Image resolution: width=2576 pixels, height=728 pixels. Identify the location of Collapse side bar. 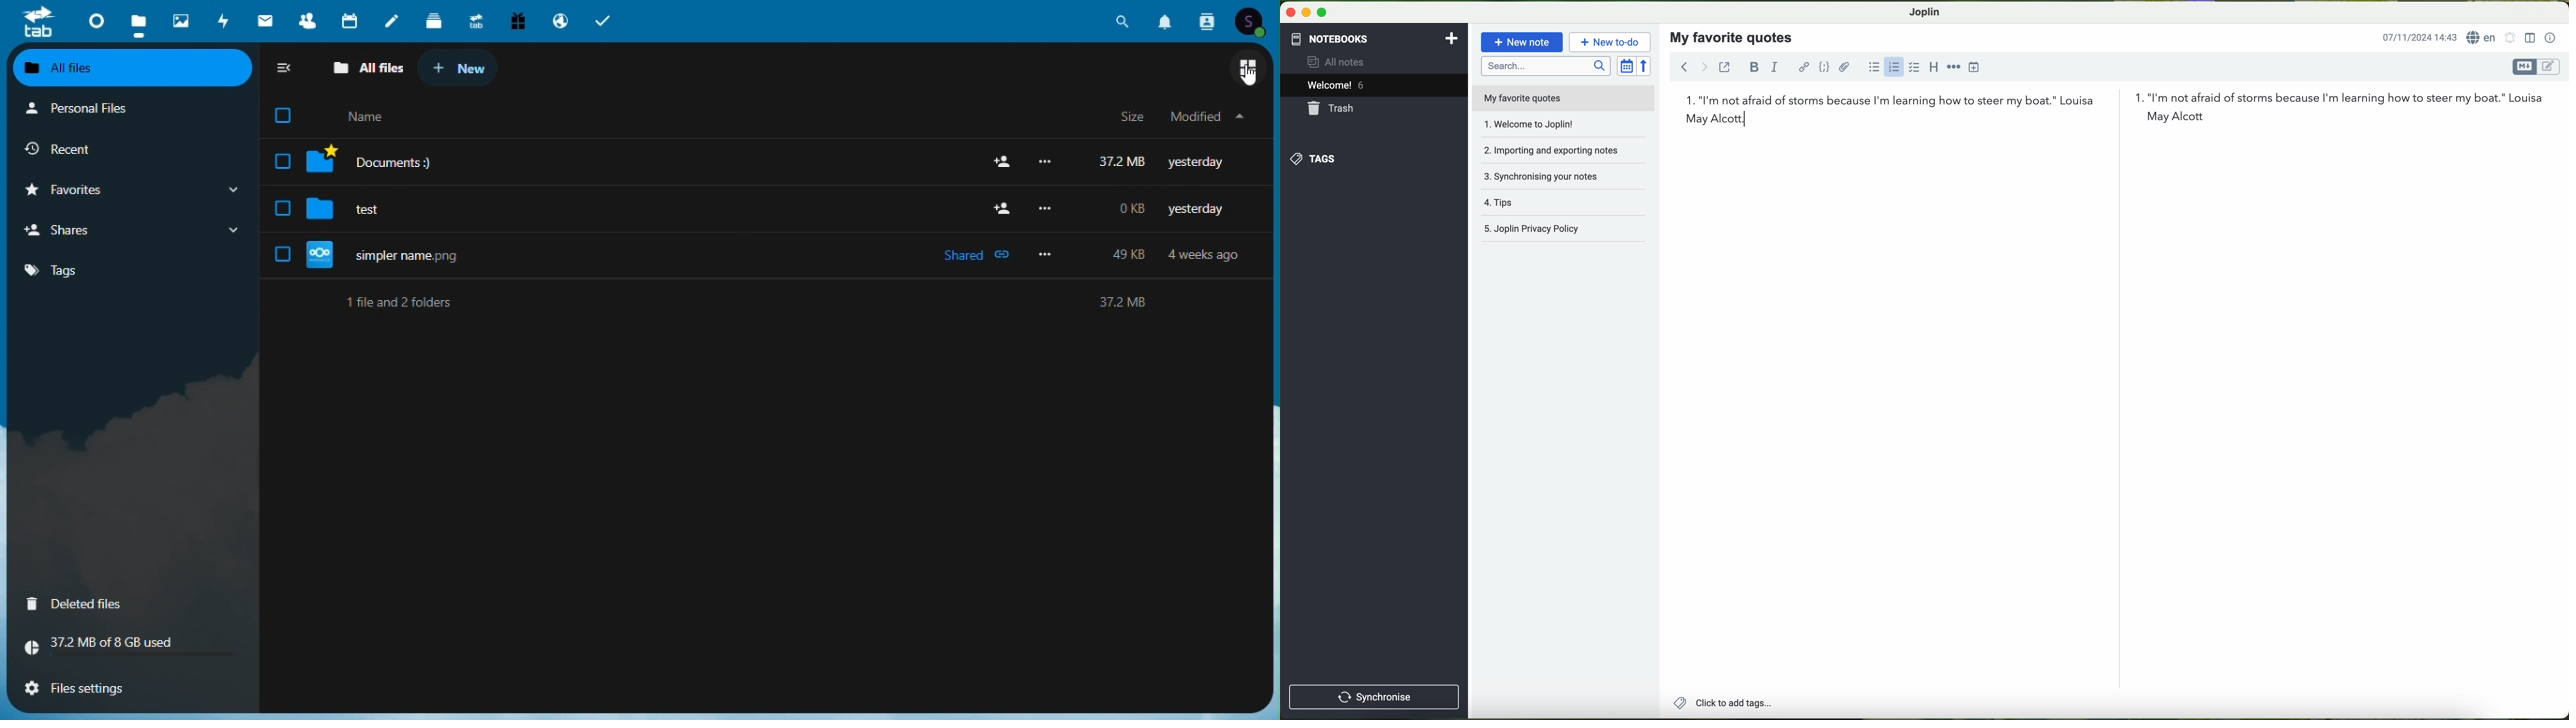
(291, 64).